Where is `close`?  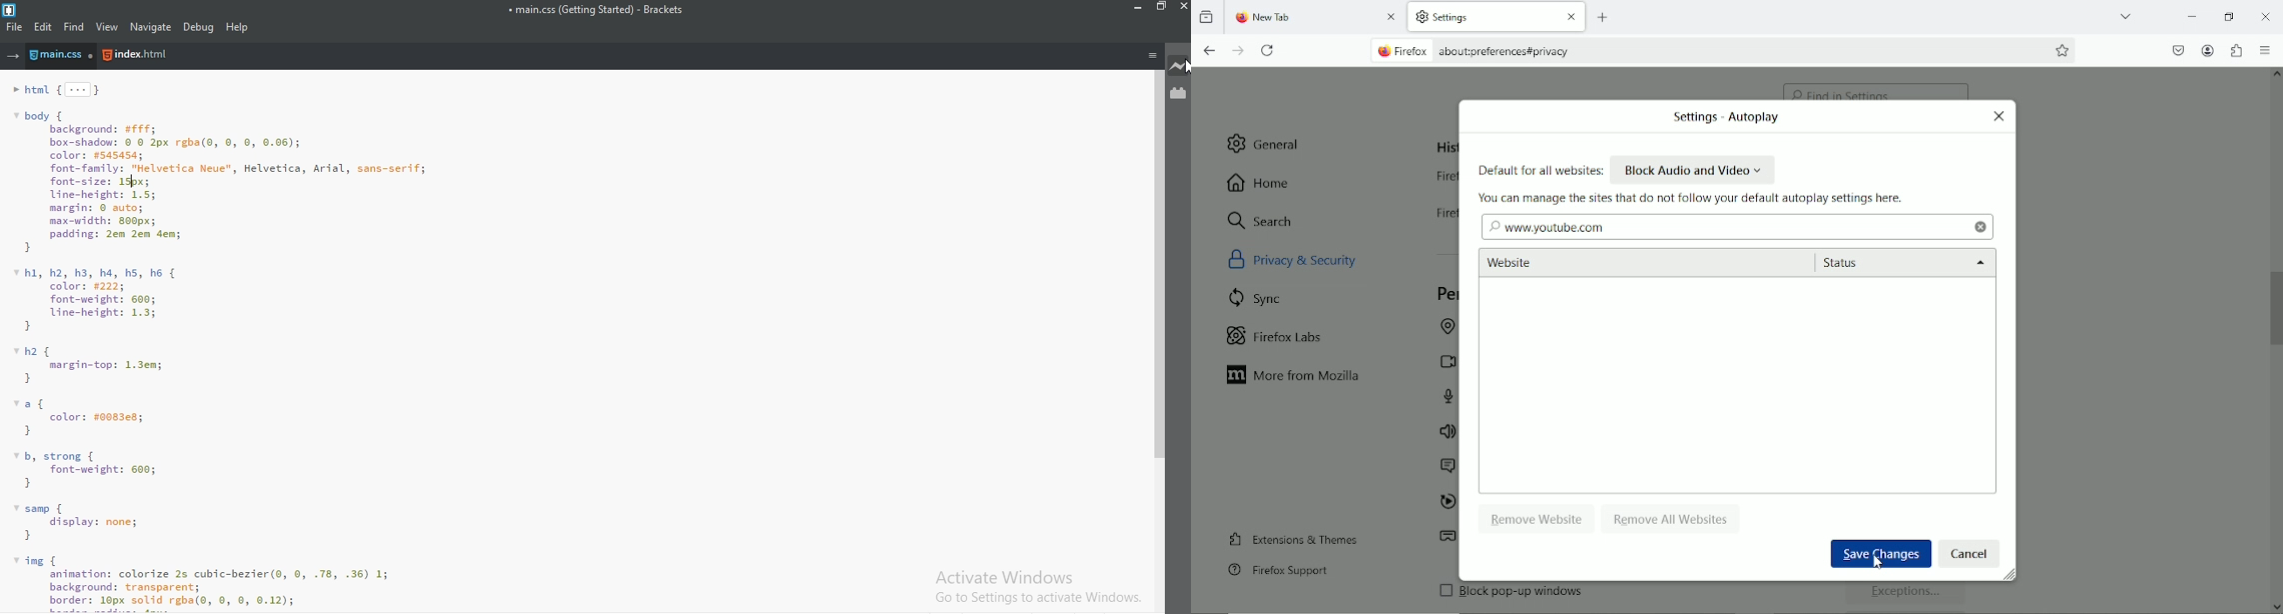 close is located at coordinates (1393, 19).